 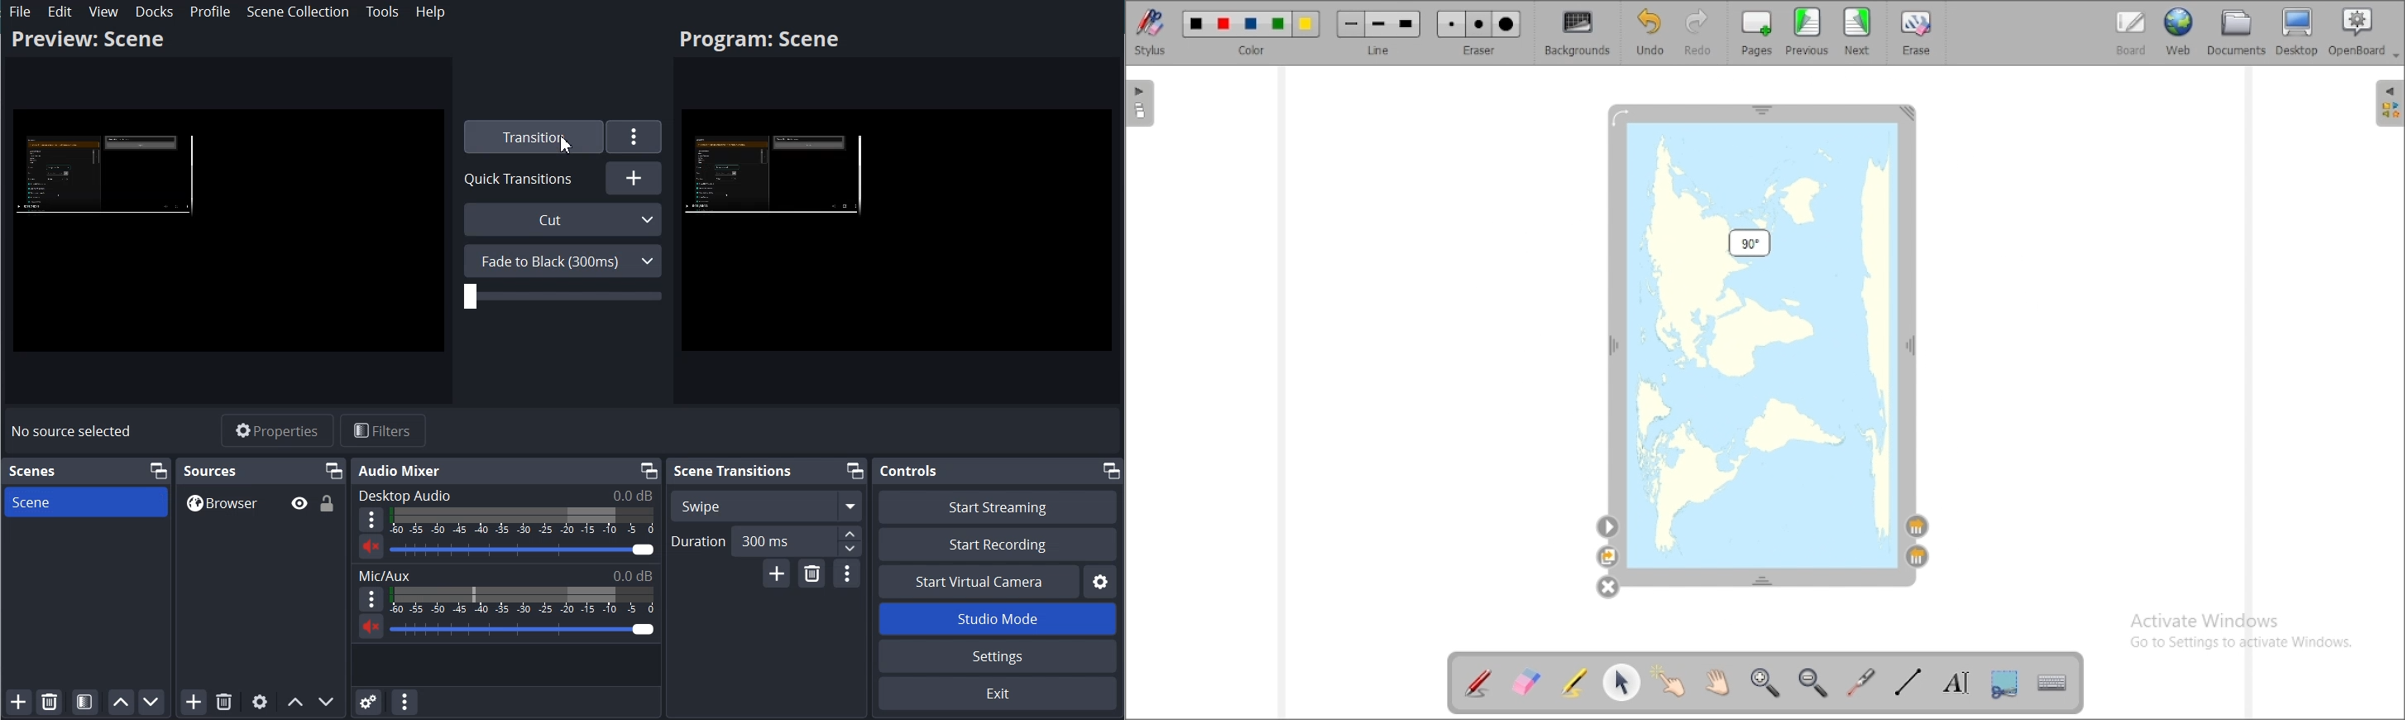 I want to click on Lock, so click(x=328, y=502).